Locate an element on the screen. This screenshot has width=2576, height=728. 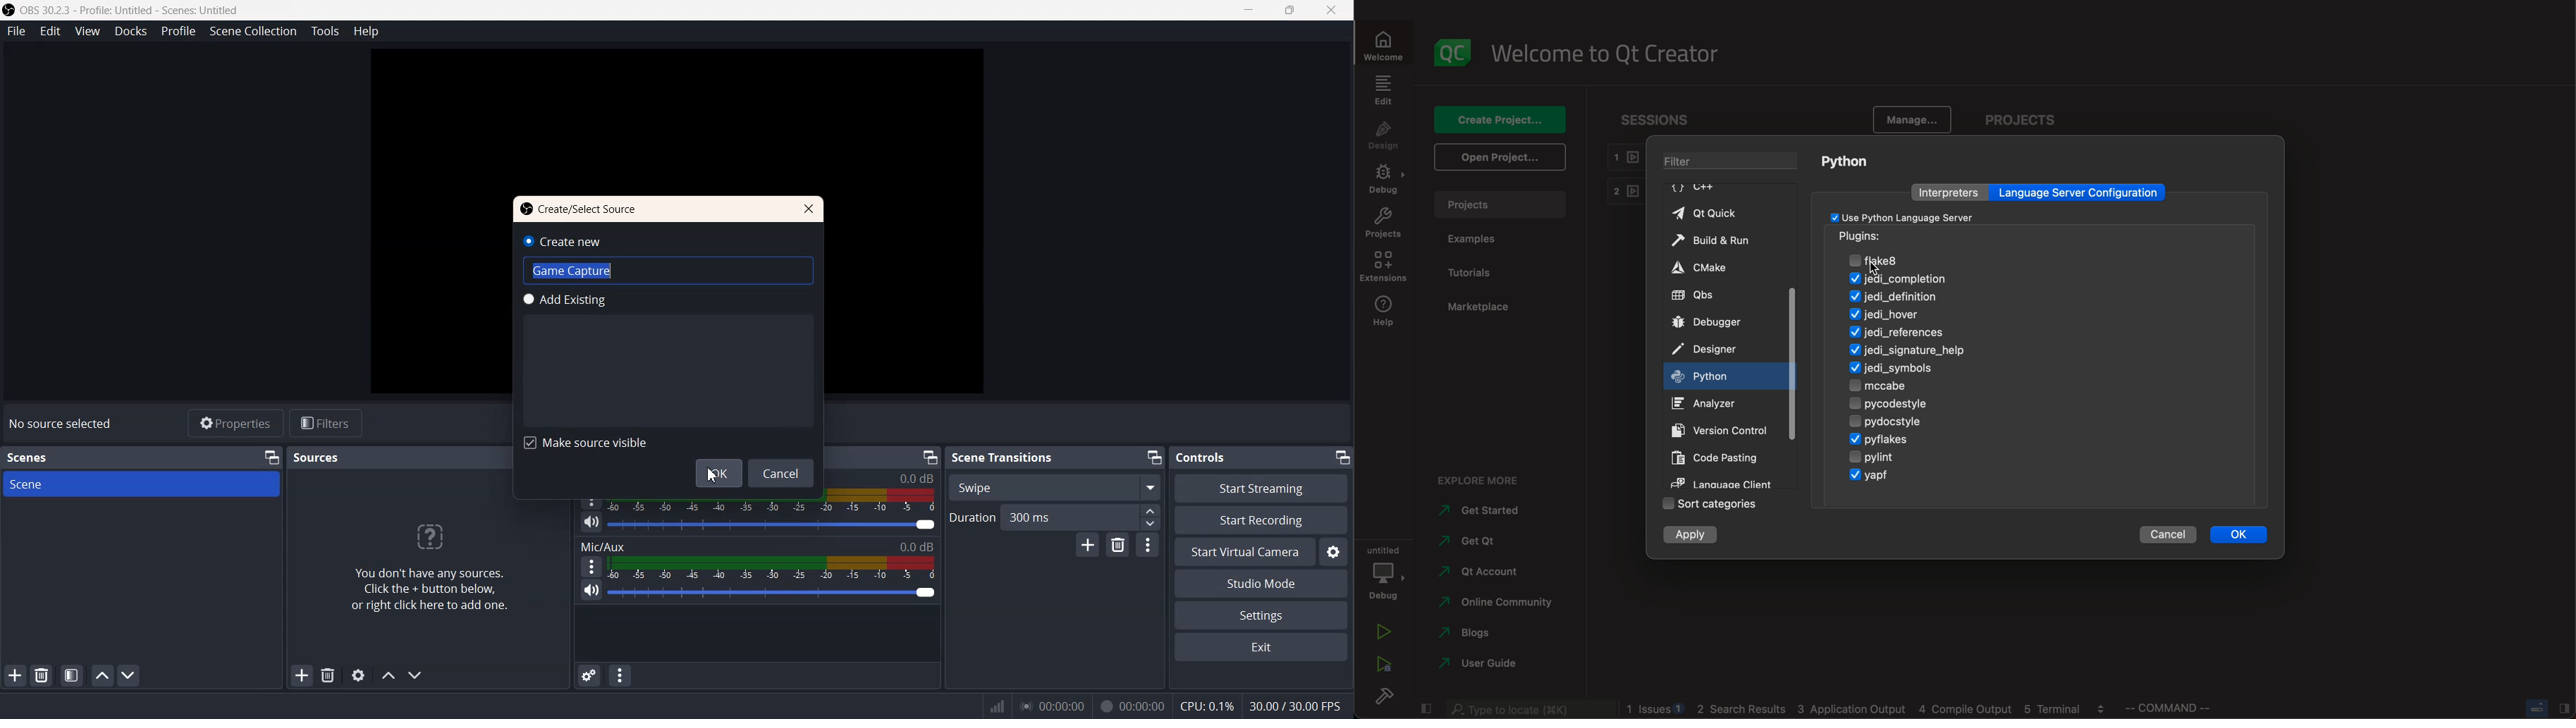
signature  is located at coordinates (1916, 352).